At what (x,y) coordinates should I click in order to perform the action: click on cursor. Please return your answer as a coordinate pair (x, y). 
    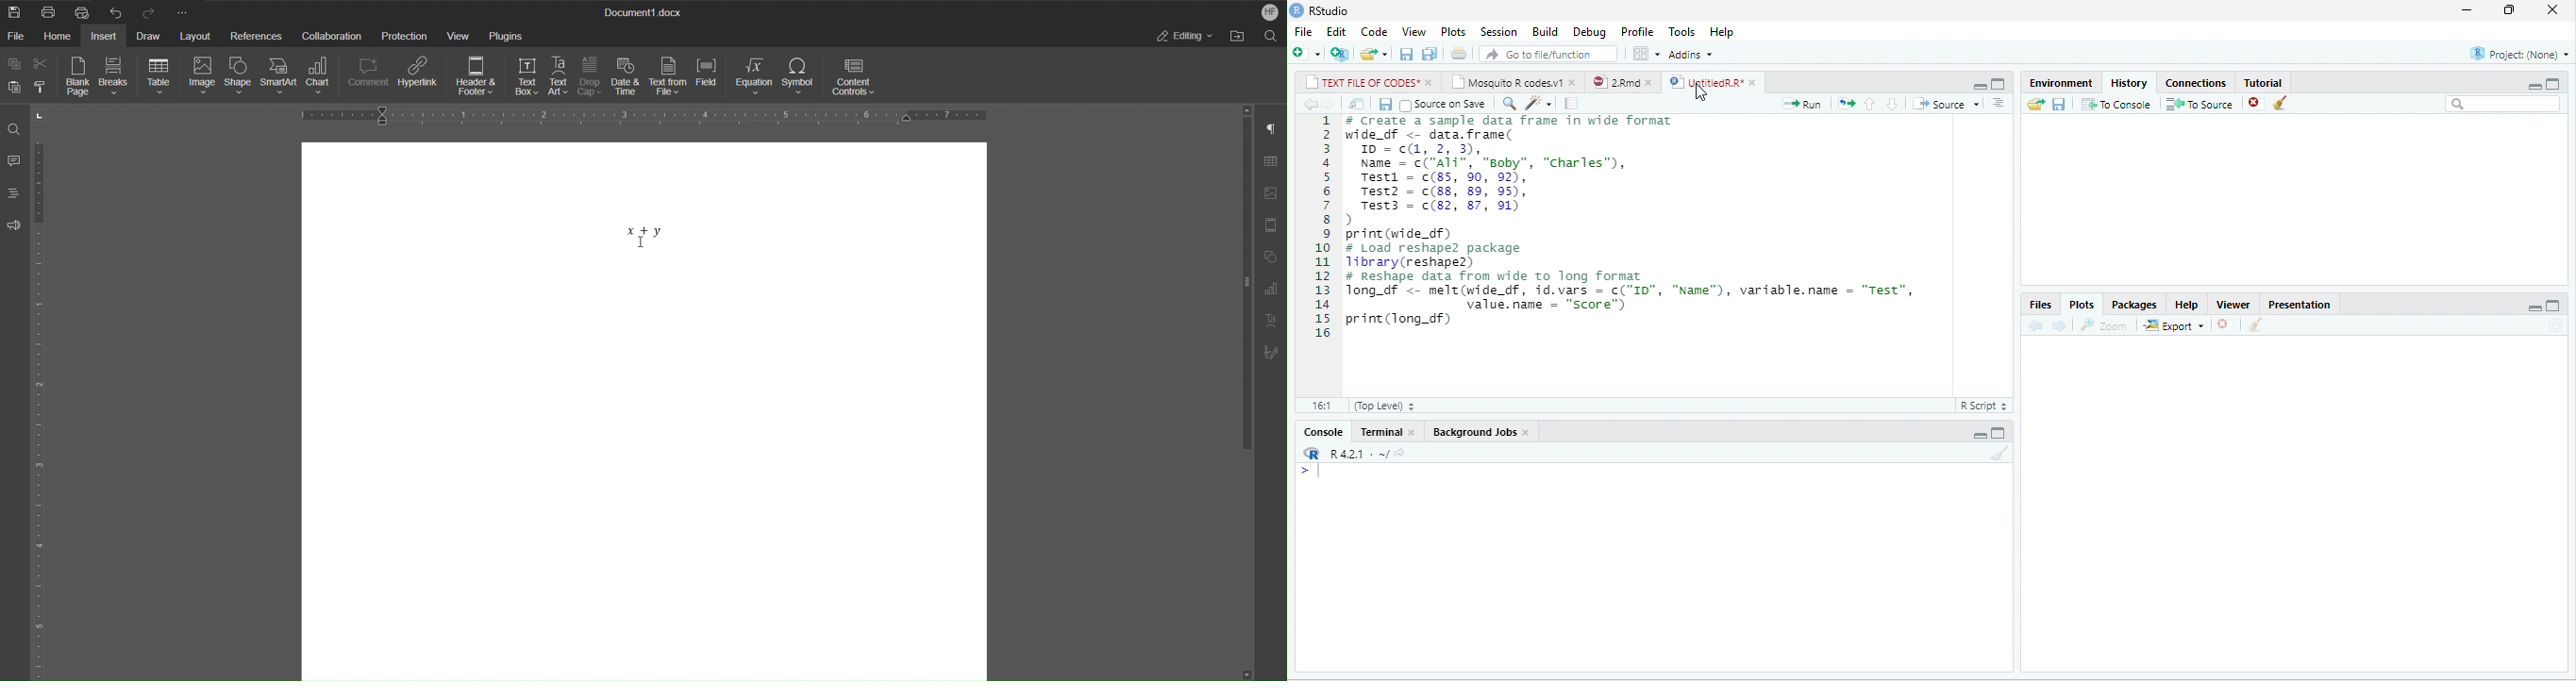
    Looking at the image, I should click on (1700, 92).